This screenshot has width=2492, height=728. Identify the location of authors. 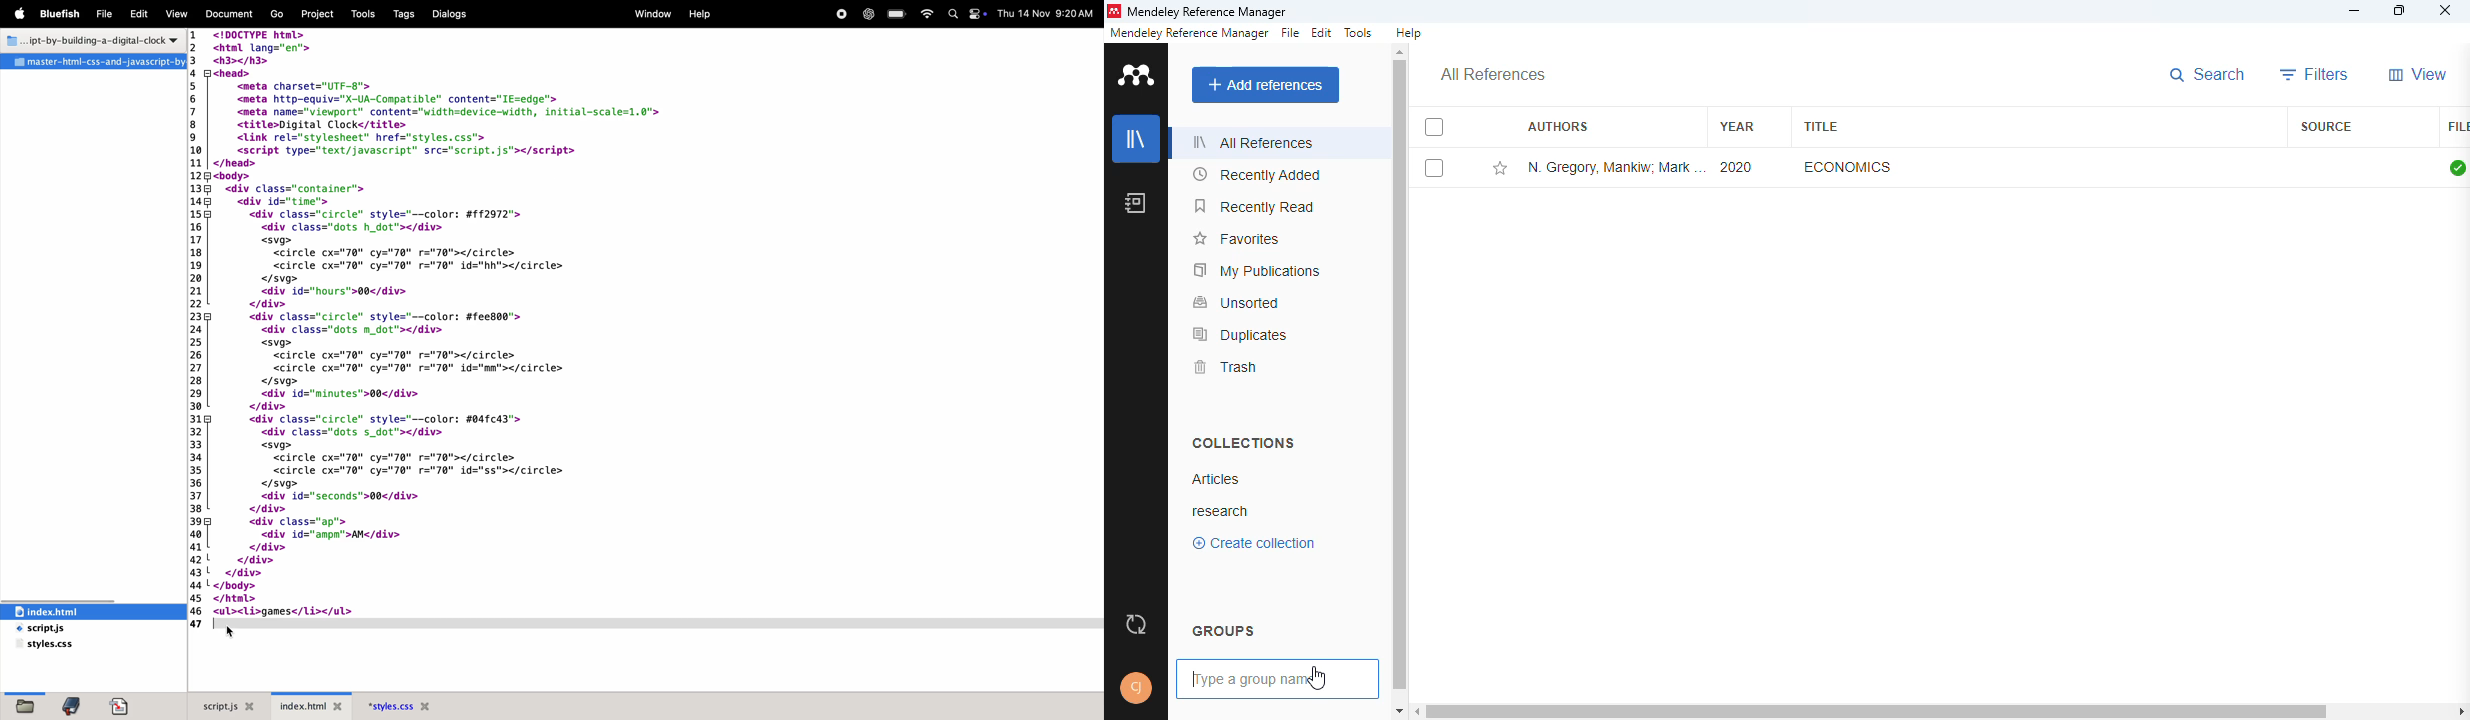
(1558, 126).